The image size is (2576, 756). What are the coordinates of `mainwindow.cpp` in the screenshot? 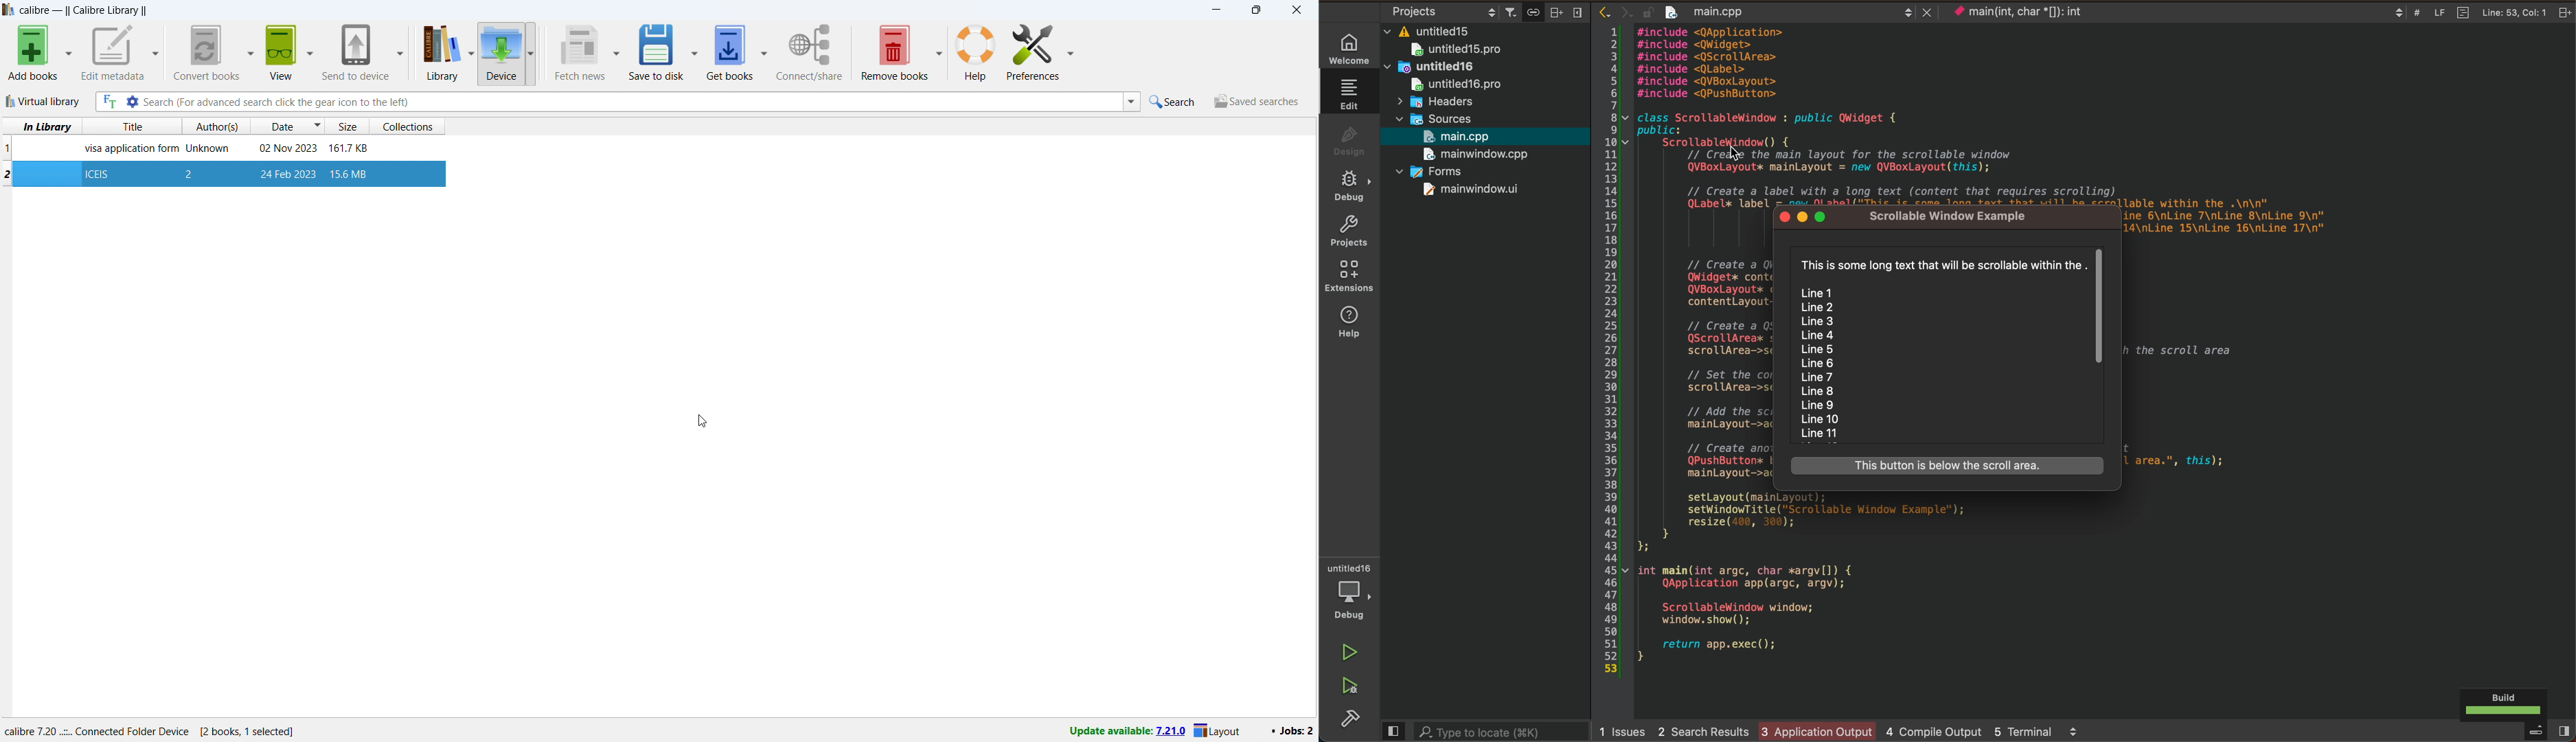 It's located at (1471, 155).